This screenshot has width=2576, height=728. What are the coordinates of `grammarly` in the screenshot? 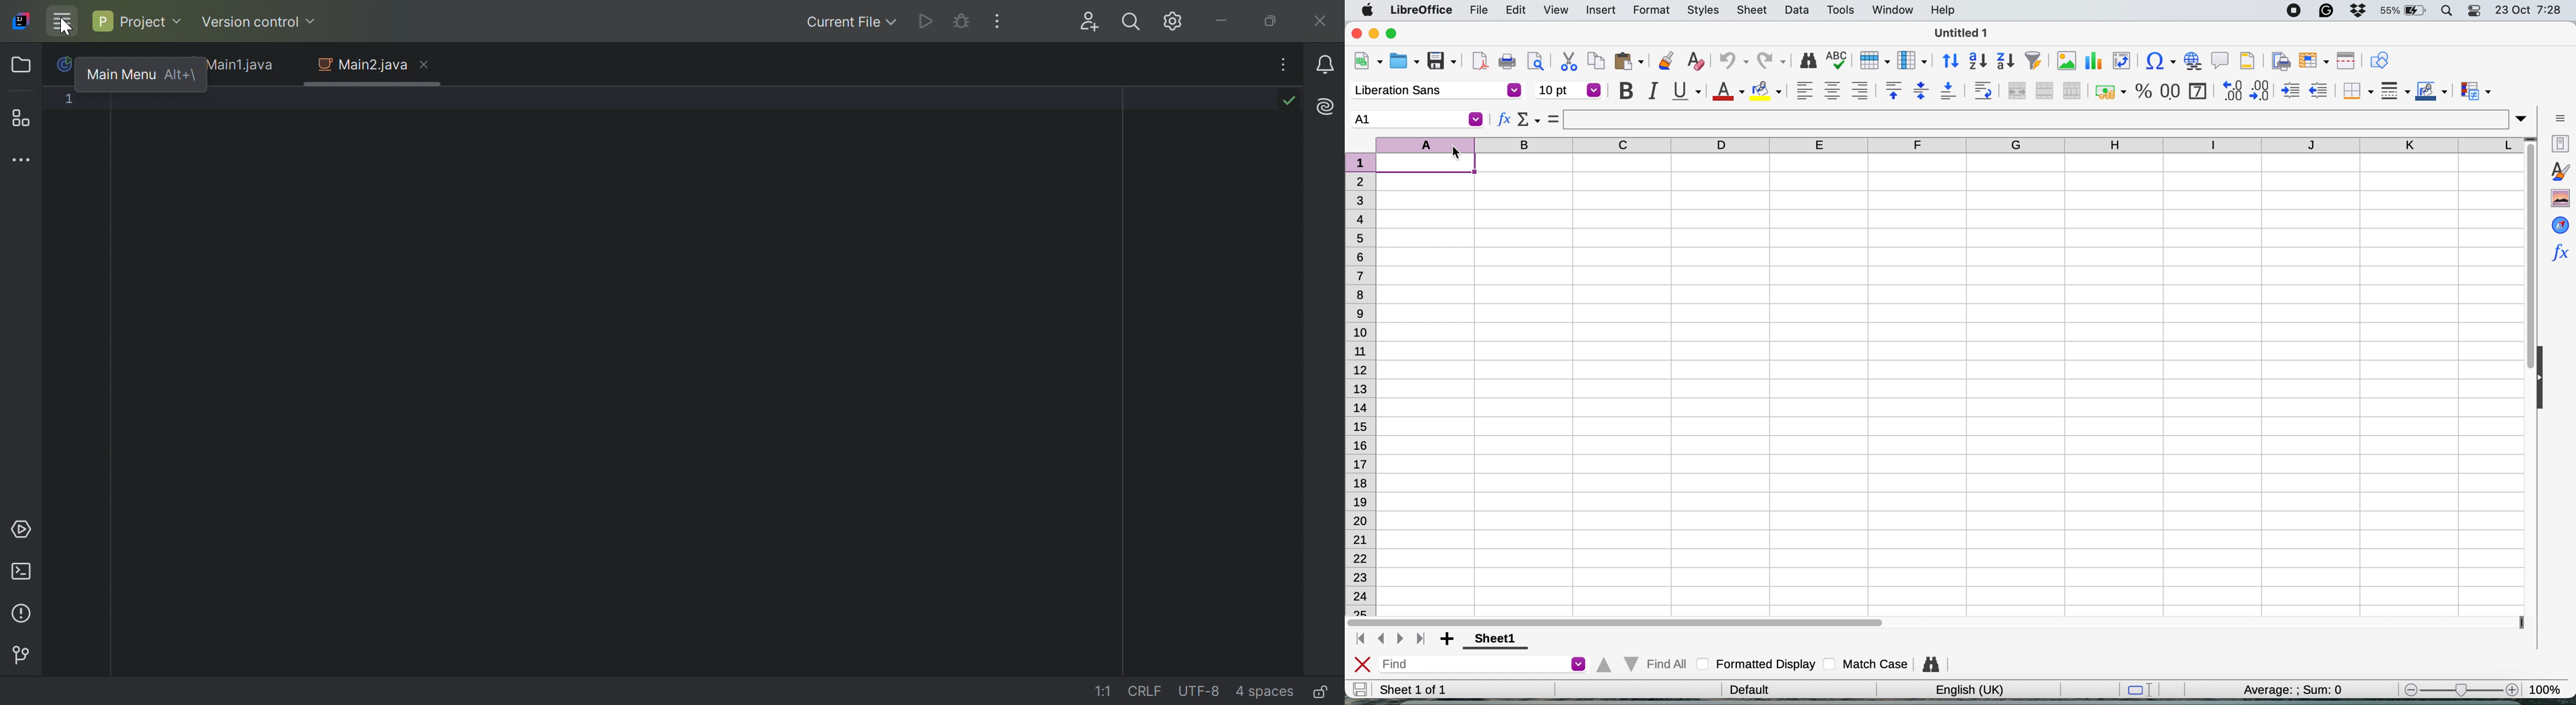 It's located at (2326, 11).